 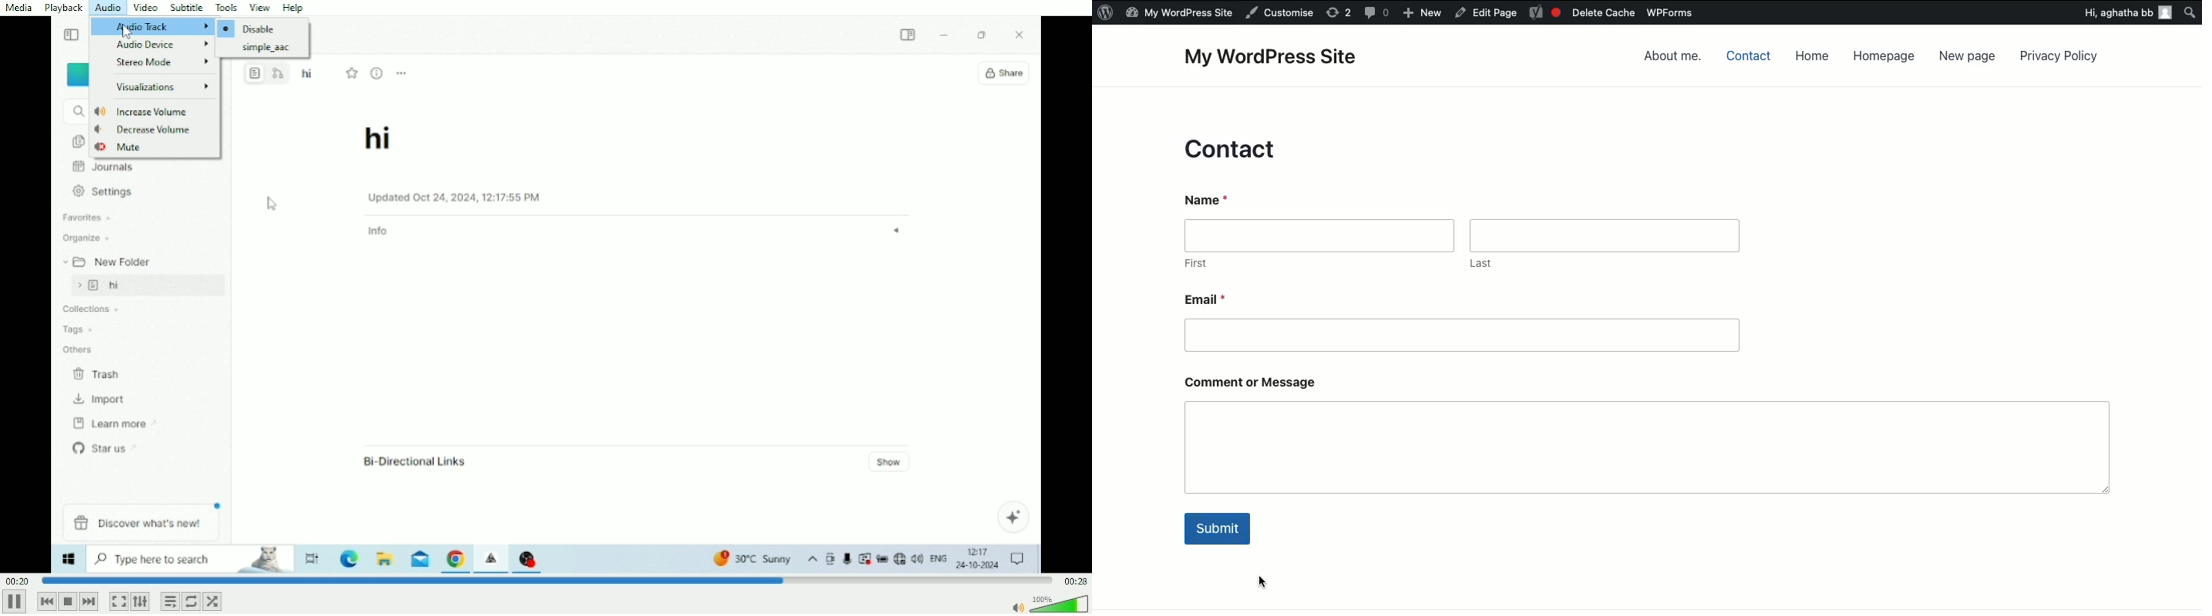 I want to click on Tools, so click(x=227, y=7).